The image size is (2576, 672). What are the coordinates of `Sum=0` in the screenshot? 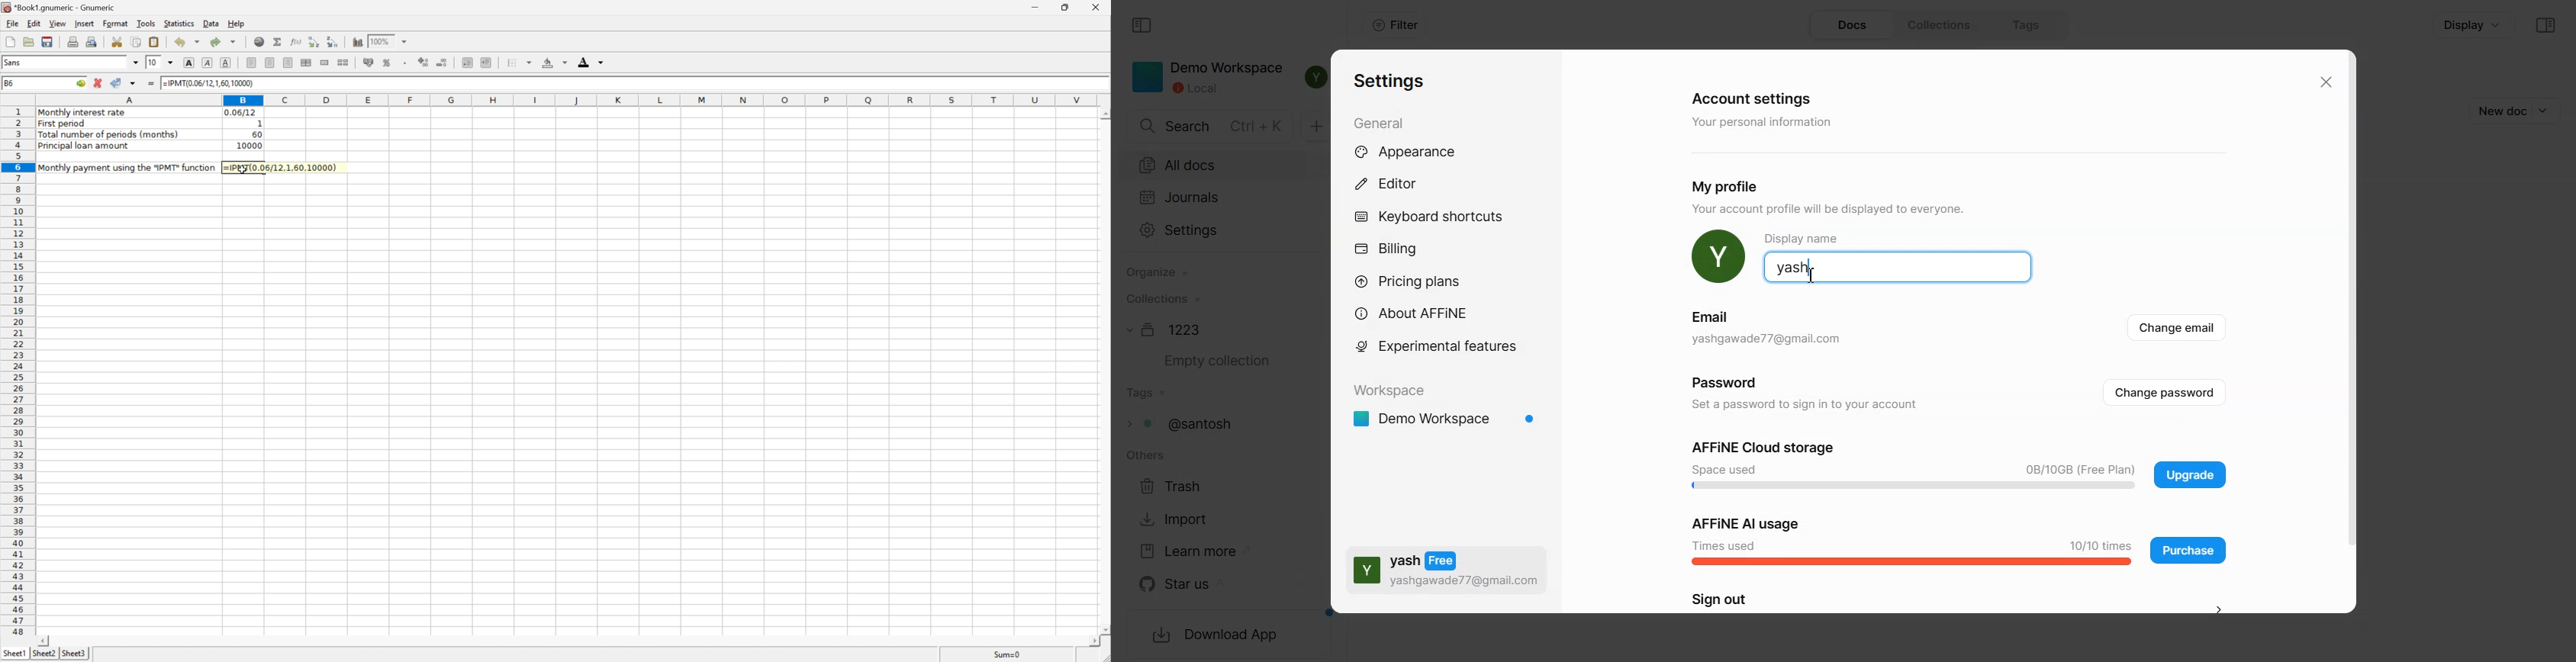 It's located at (1003, 655).